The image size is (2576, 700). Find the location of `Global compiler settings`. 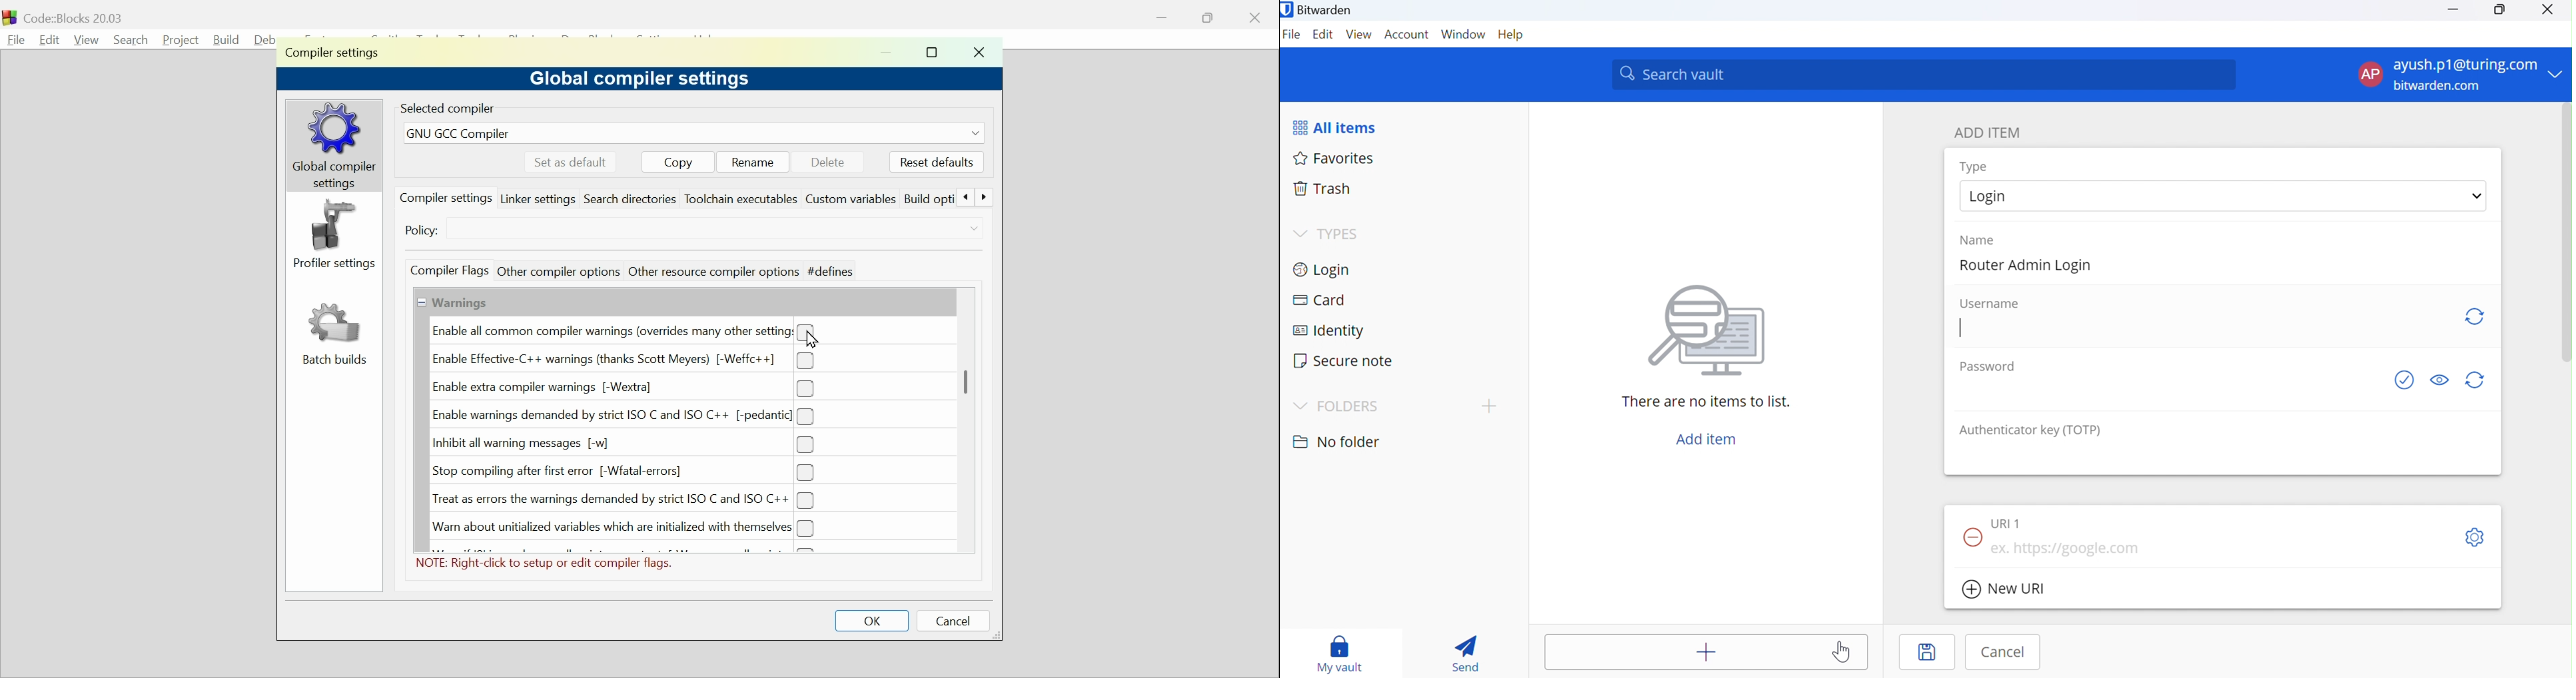

Global compiler settings is located at coordinates (658, 79).